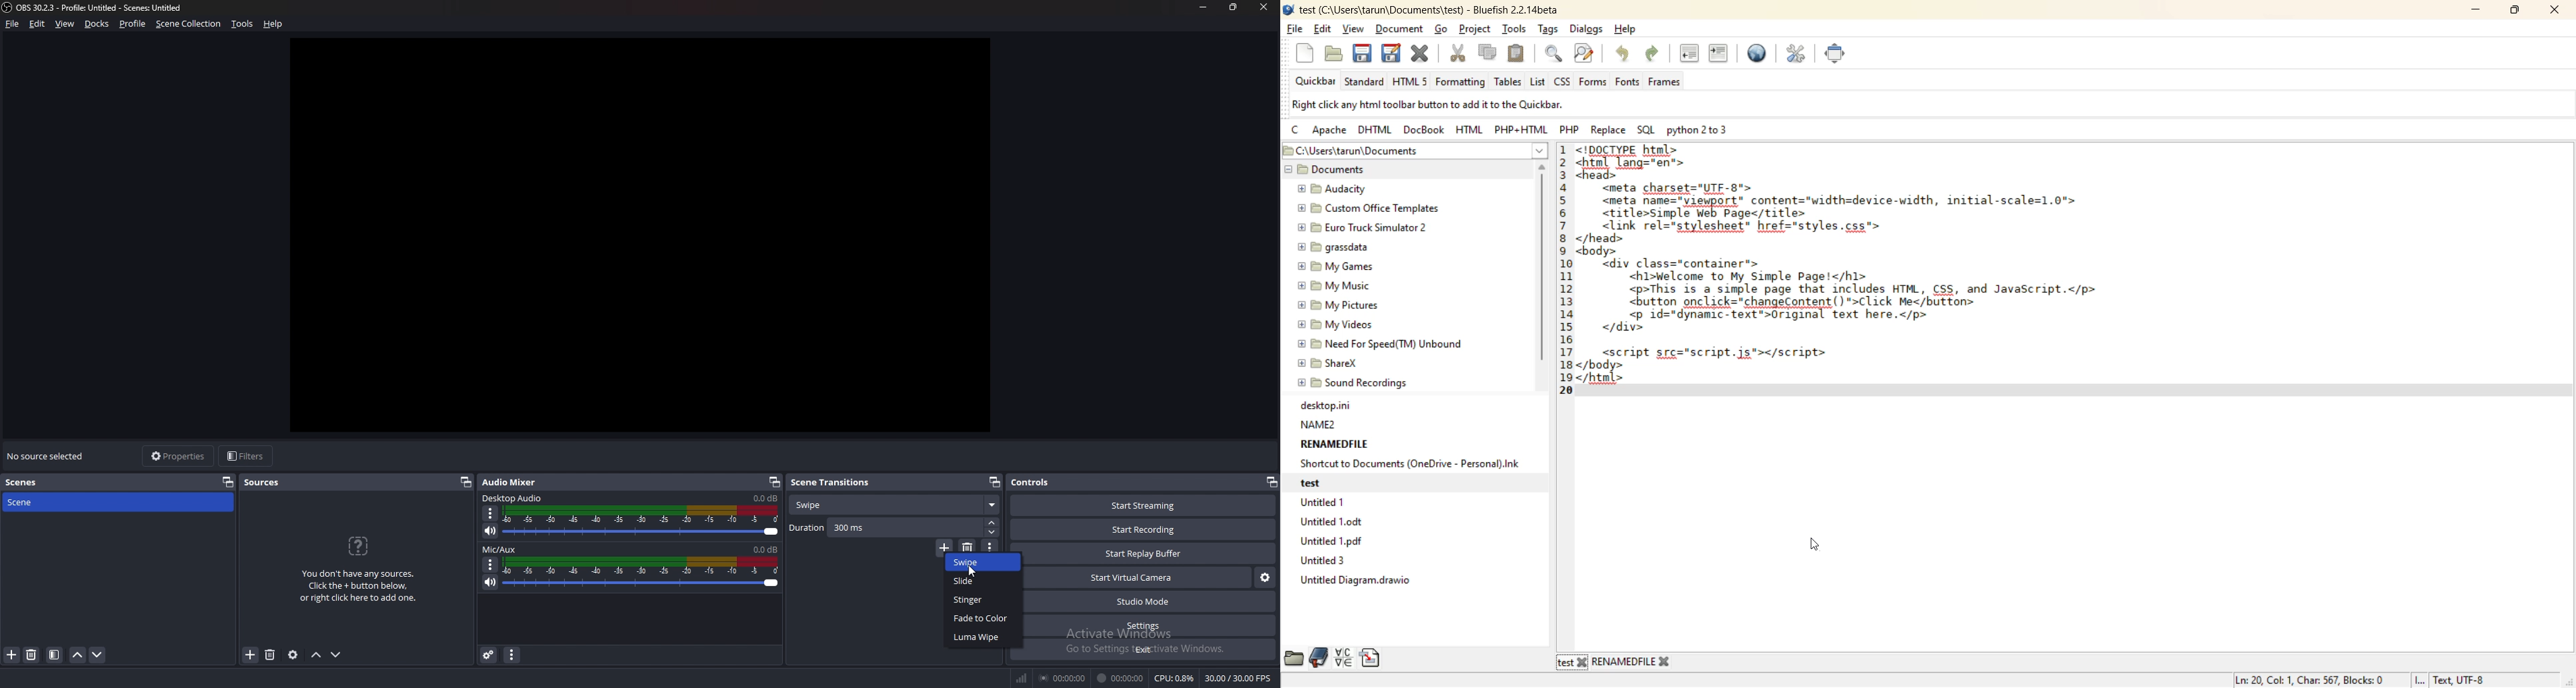  What do you see at coordinates (491, 513) in the screenshot?
I see `options` at bounding box center [491, 513].